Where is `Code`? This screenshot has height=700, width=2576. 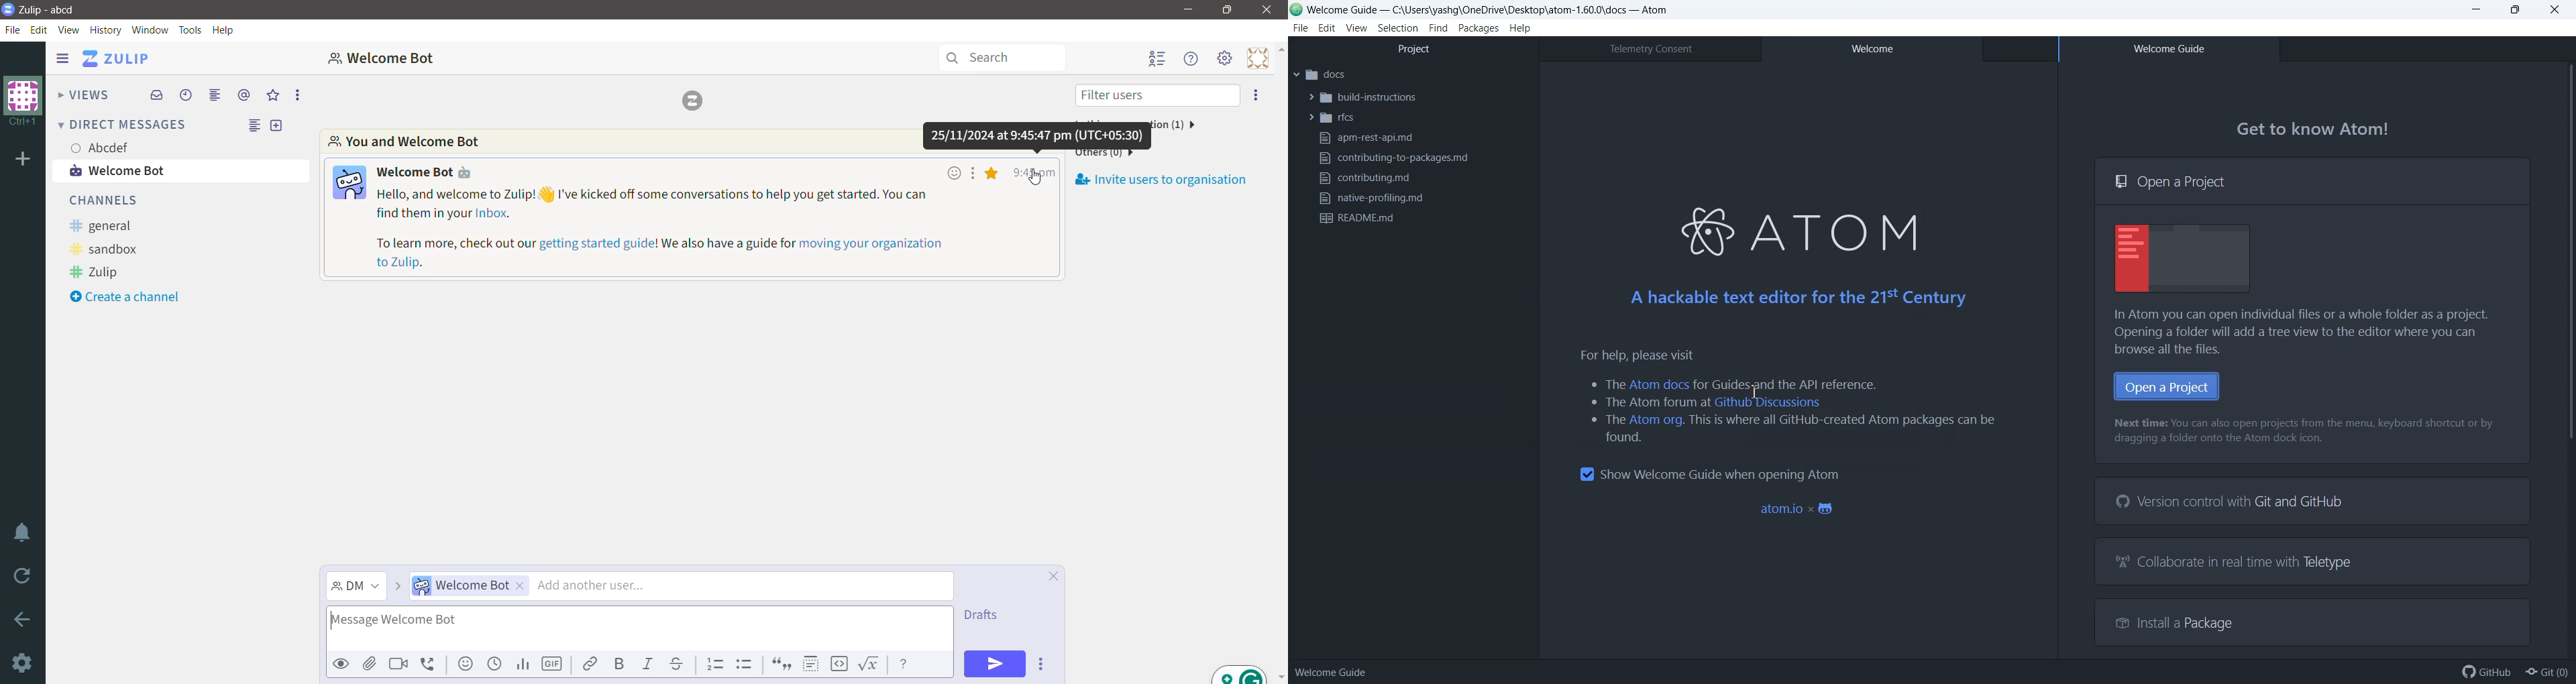 Code is located at coordinates (839, 665).